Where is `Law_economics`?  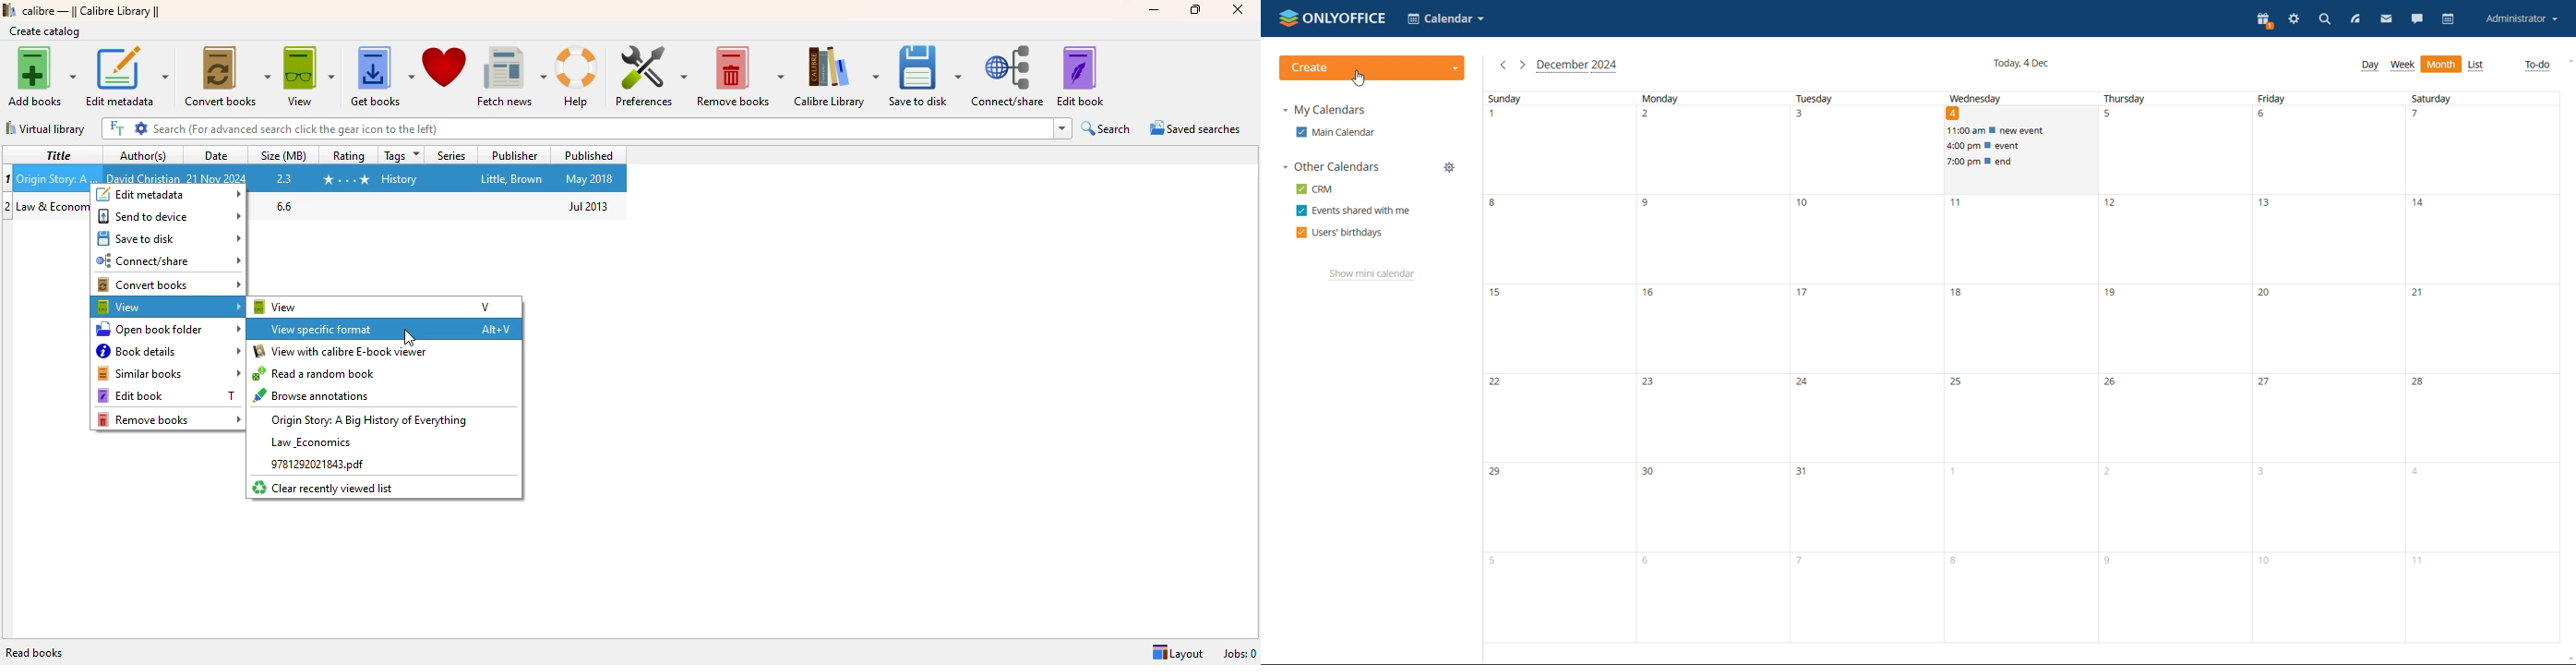 Law_economics is located at coordinates (309, 441).